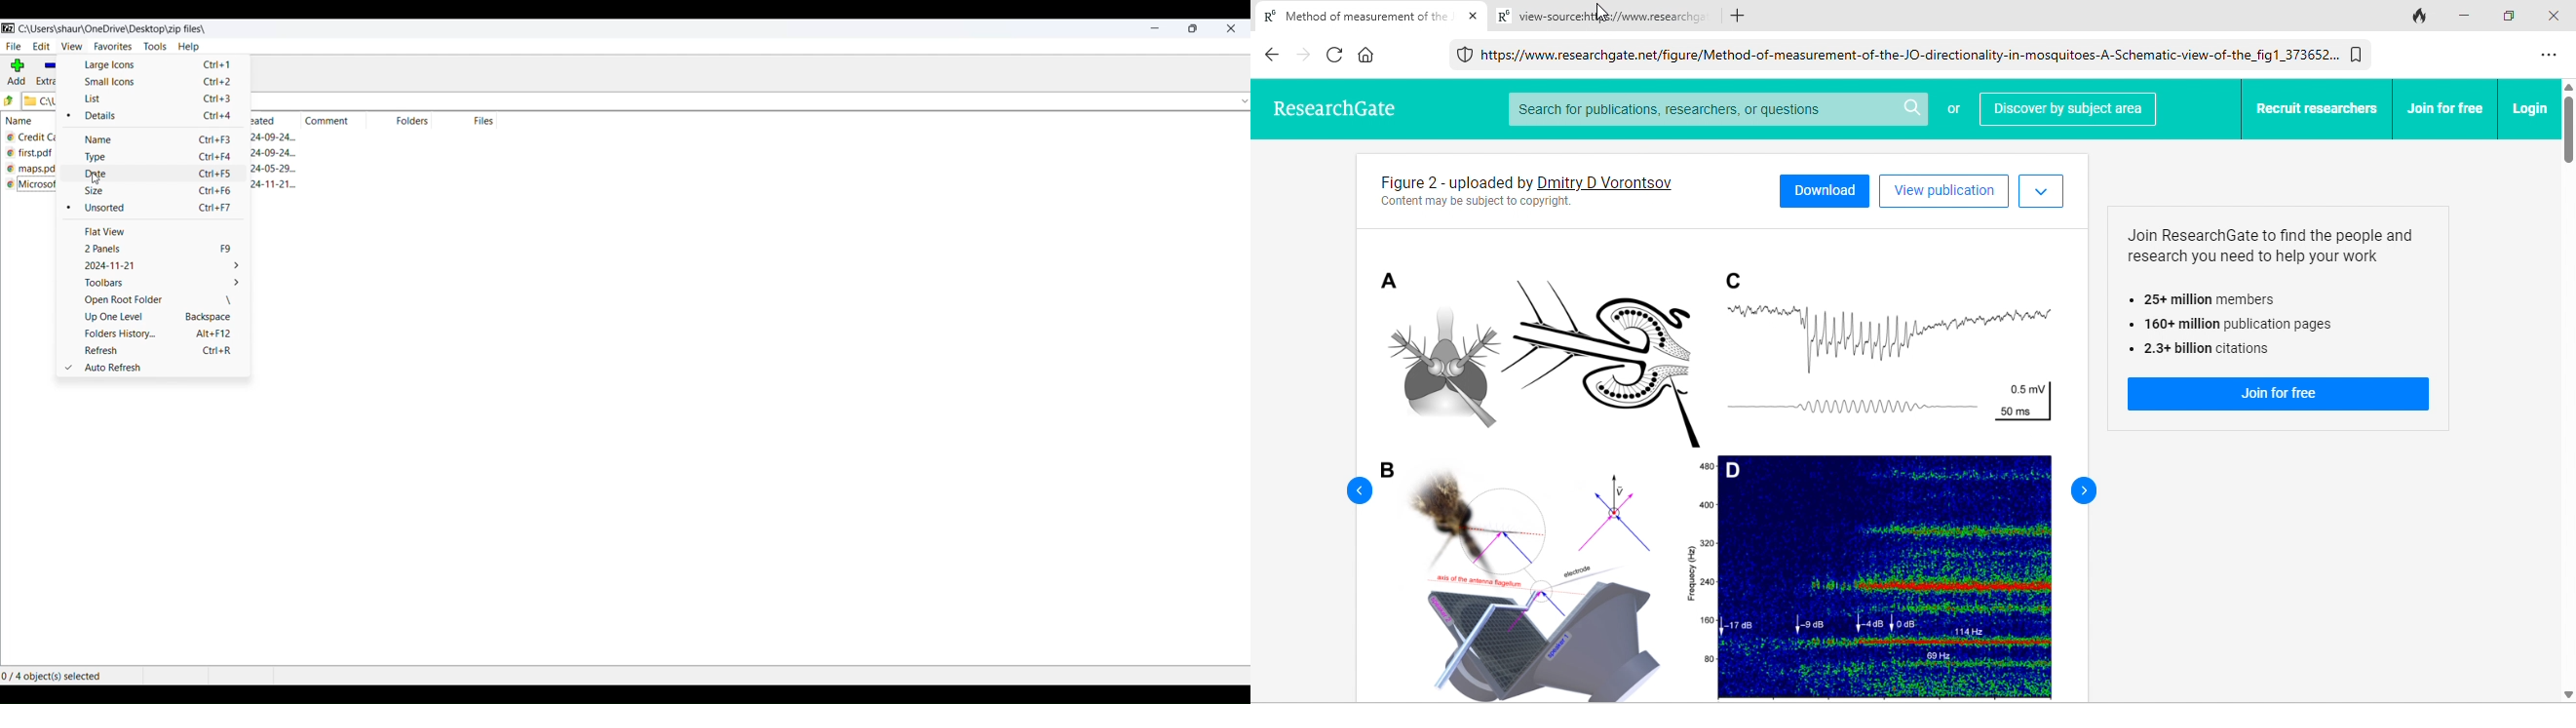 Image resolution: width=2576 pixels, height=728 pixels. What do you see at coordinates (2418, 14) in the screenshot?
I see `track ta` at bounding box center [2418, 14].